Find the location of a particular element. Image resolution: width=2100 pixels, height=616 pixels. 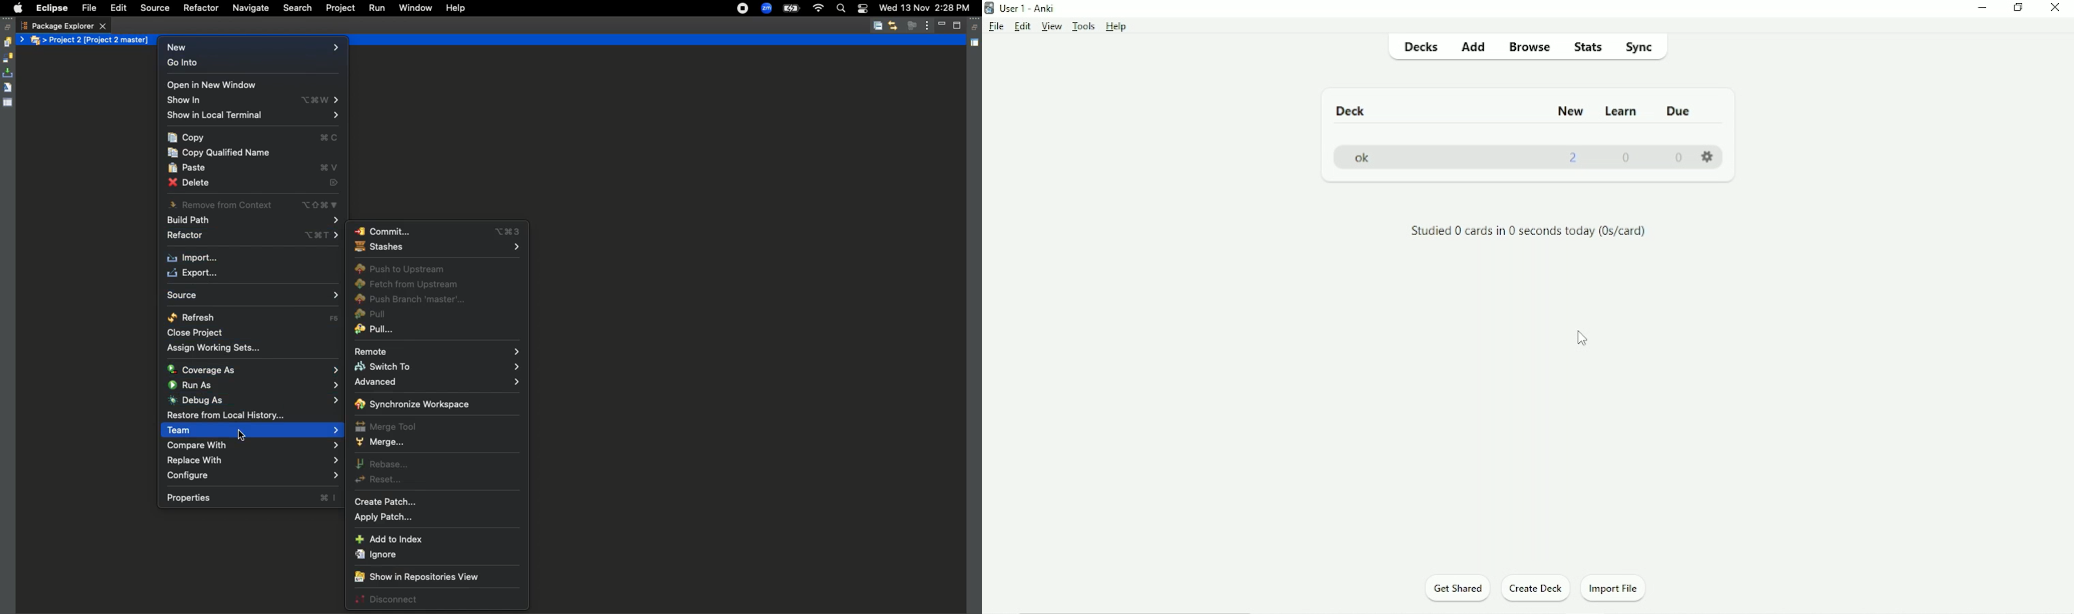

Properties is located at coordinates (8, 102).